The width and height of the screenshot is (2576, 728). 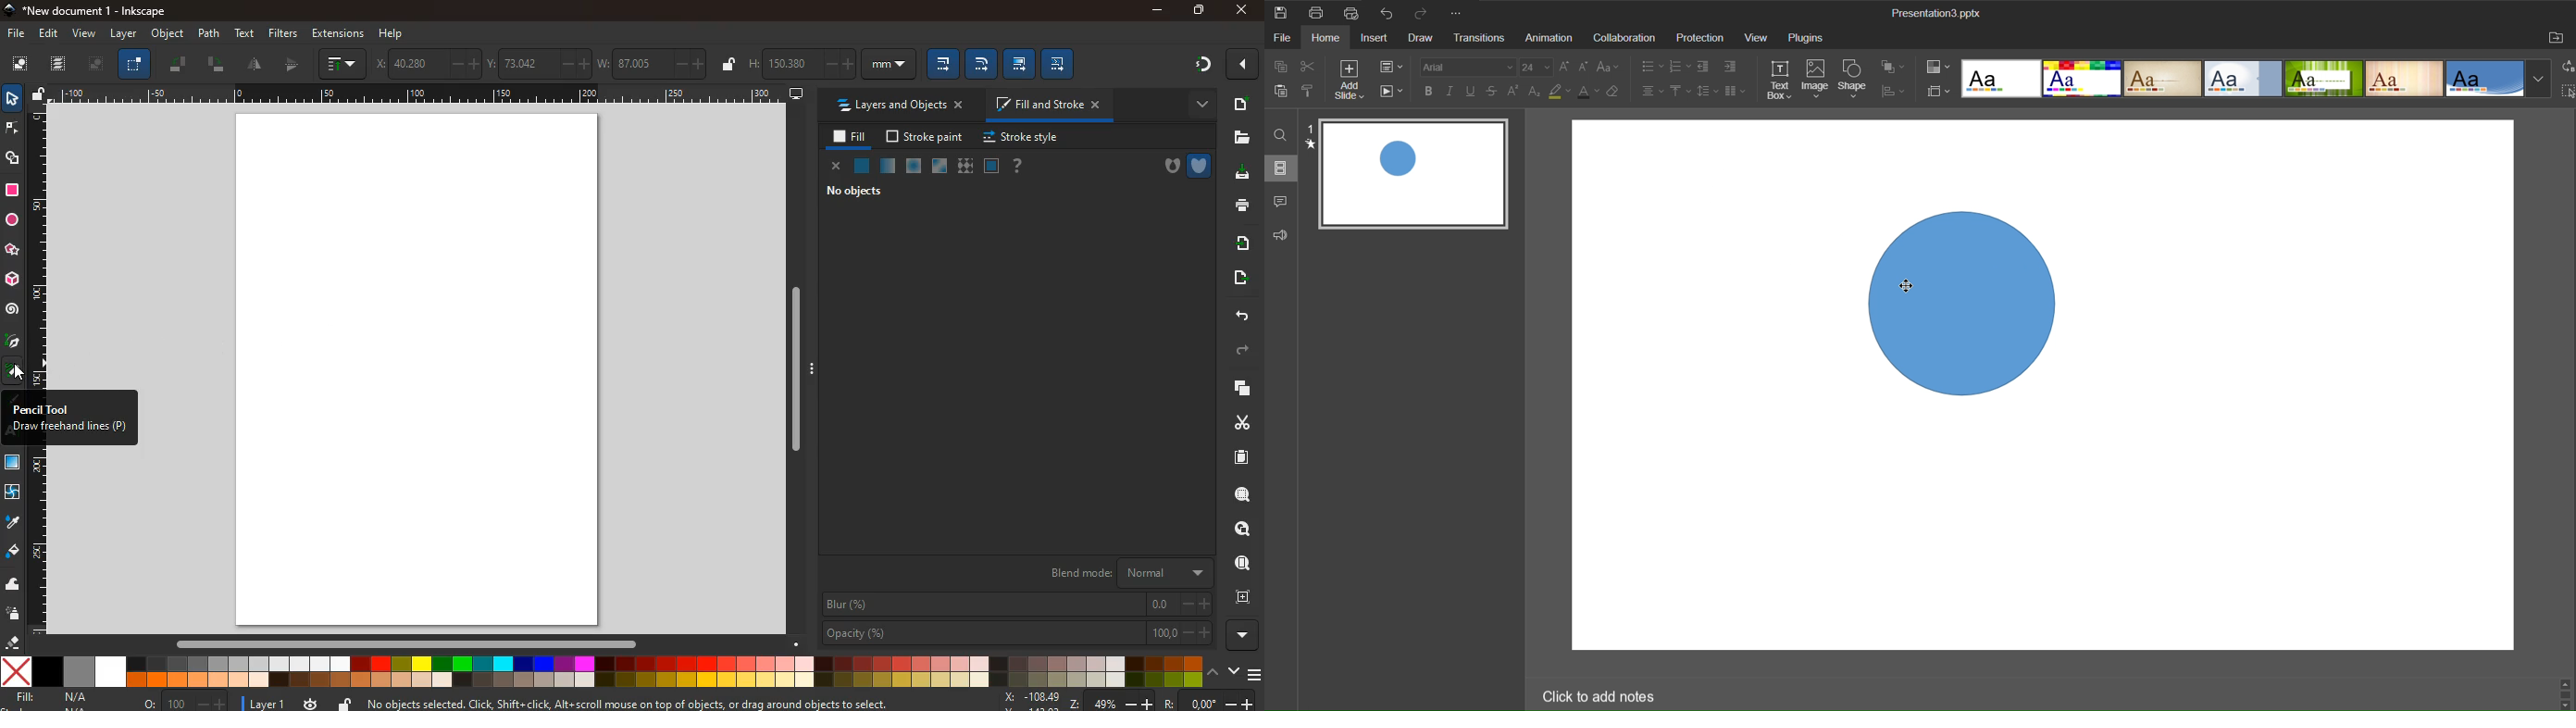 I want to click on fill, so click(x=846, y=137).